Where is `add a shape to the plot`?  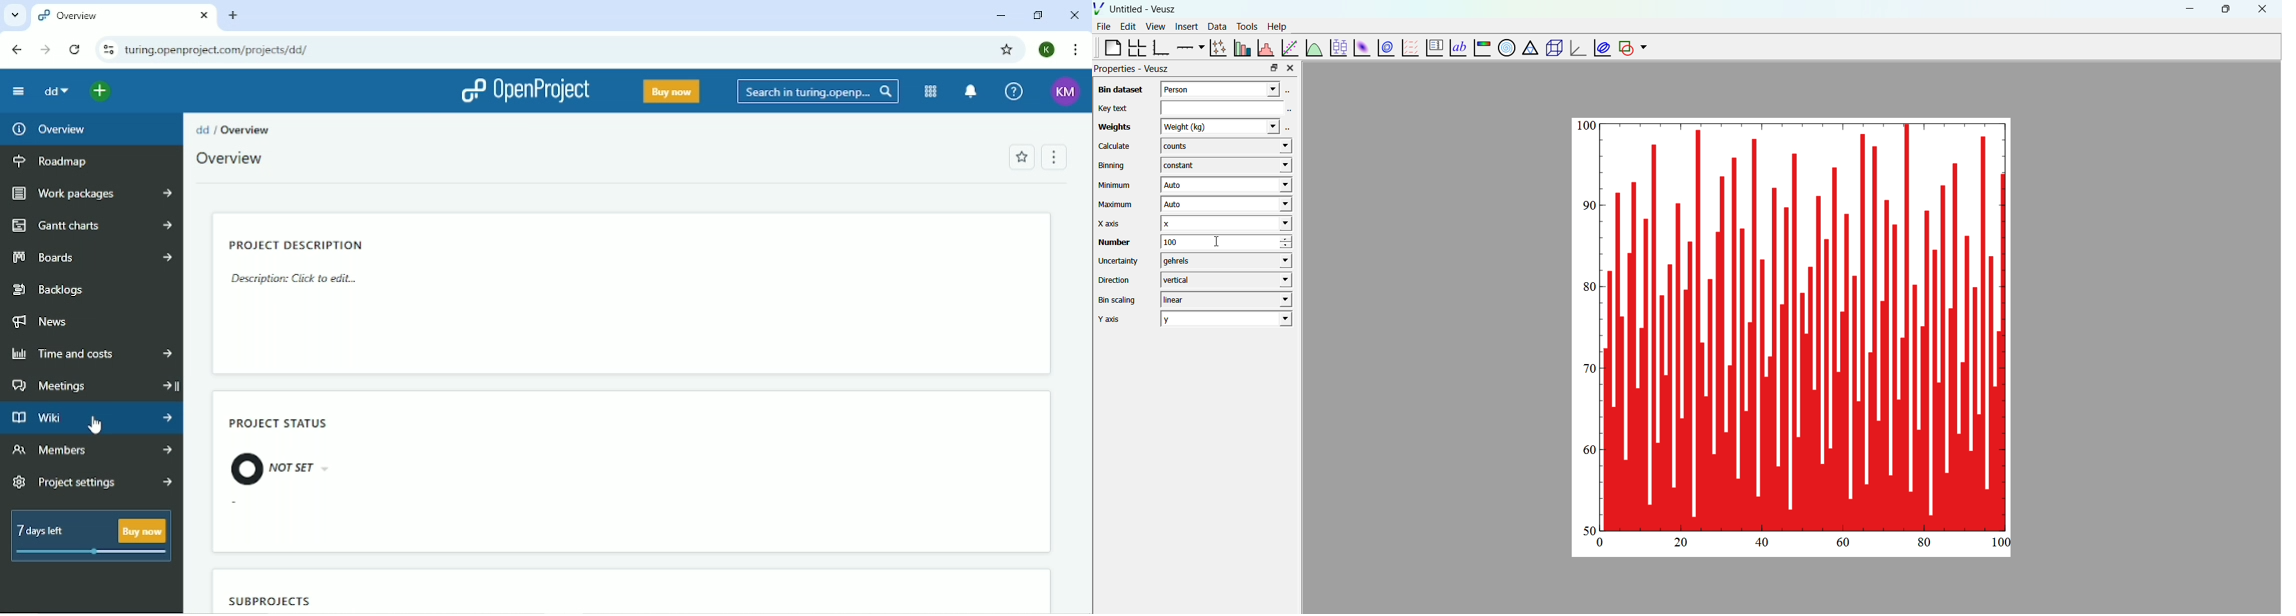
add a shape to the plot is located at coordinates (1625, 48).